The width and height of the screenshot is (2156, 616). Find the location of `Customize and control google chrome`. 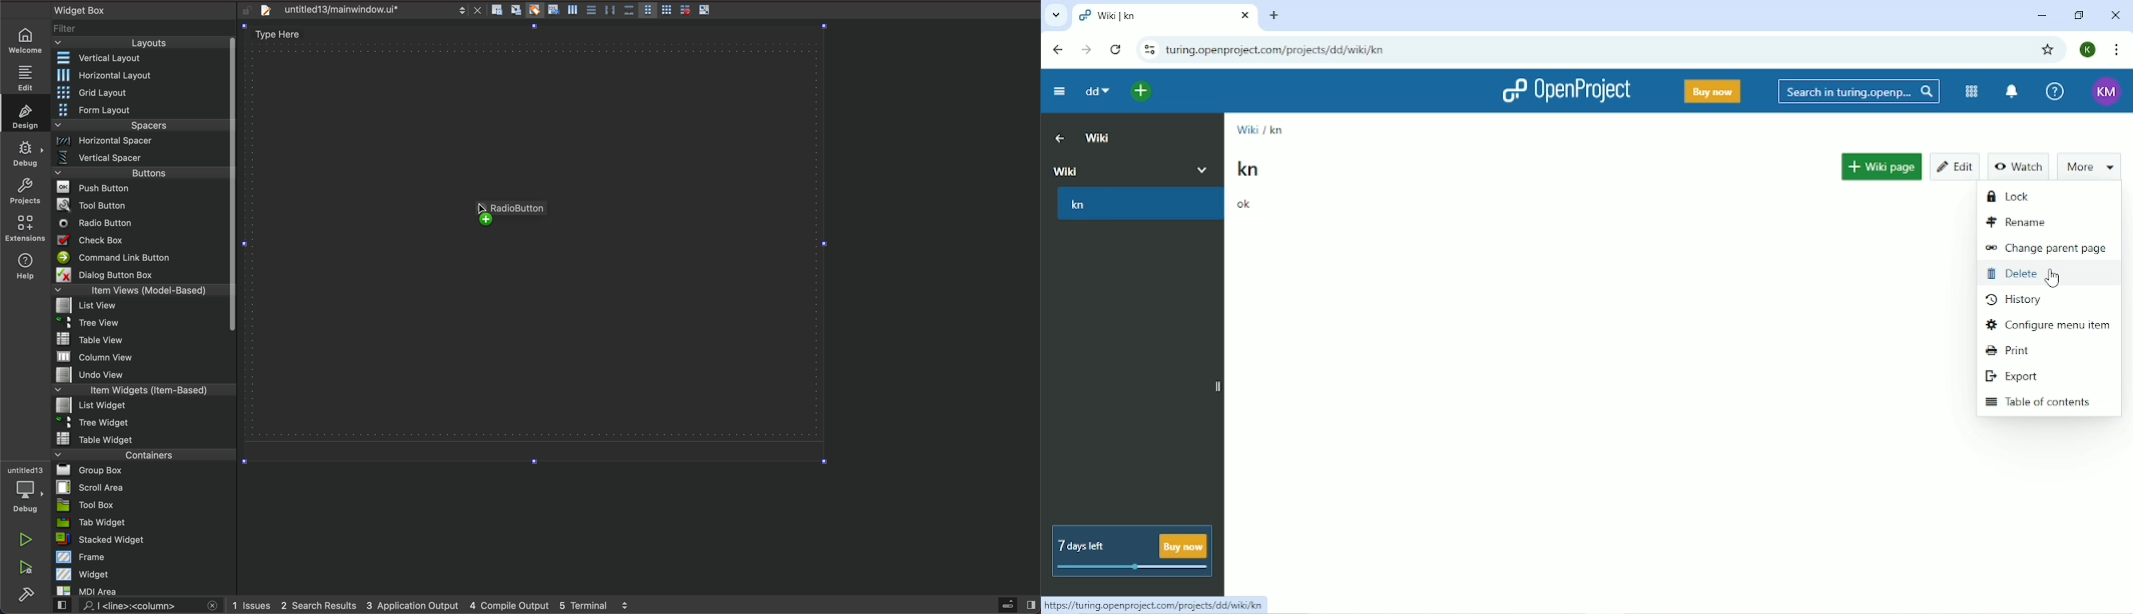

Customize and control google chrome is located at coordinates (2115, 50).